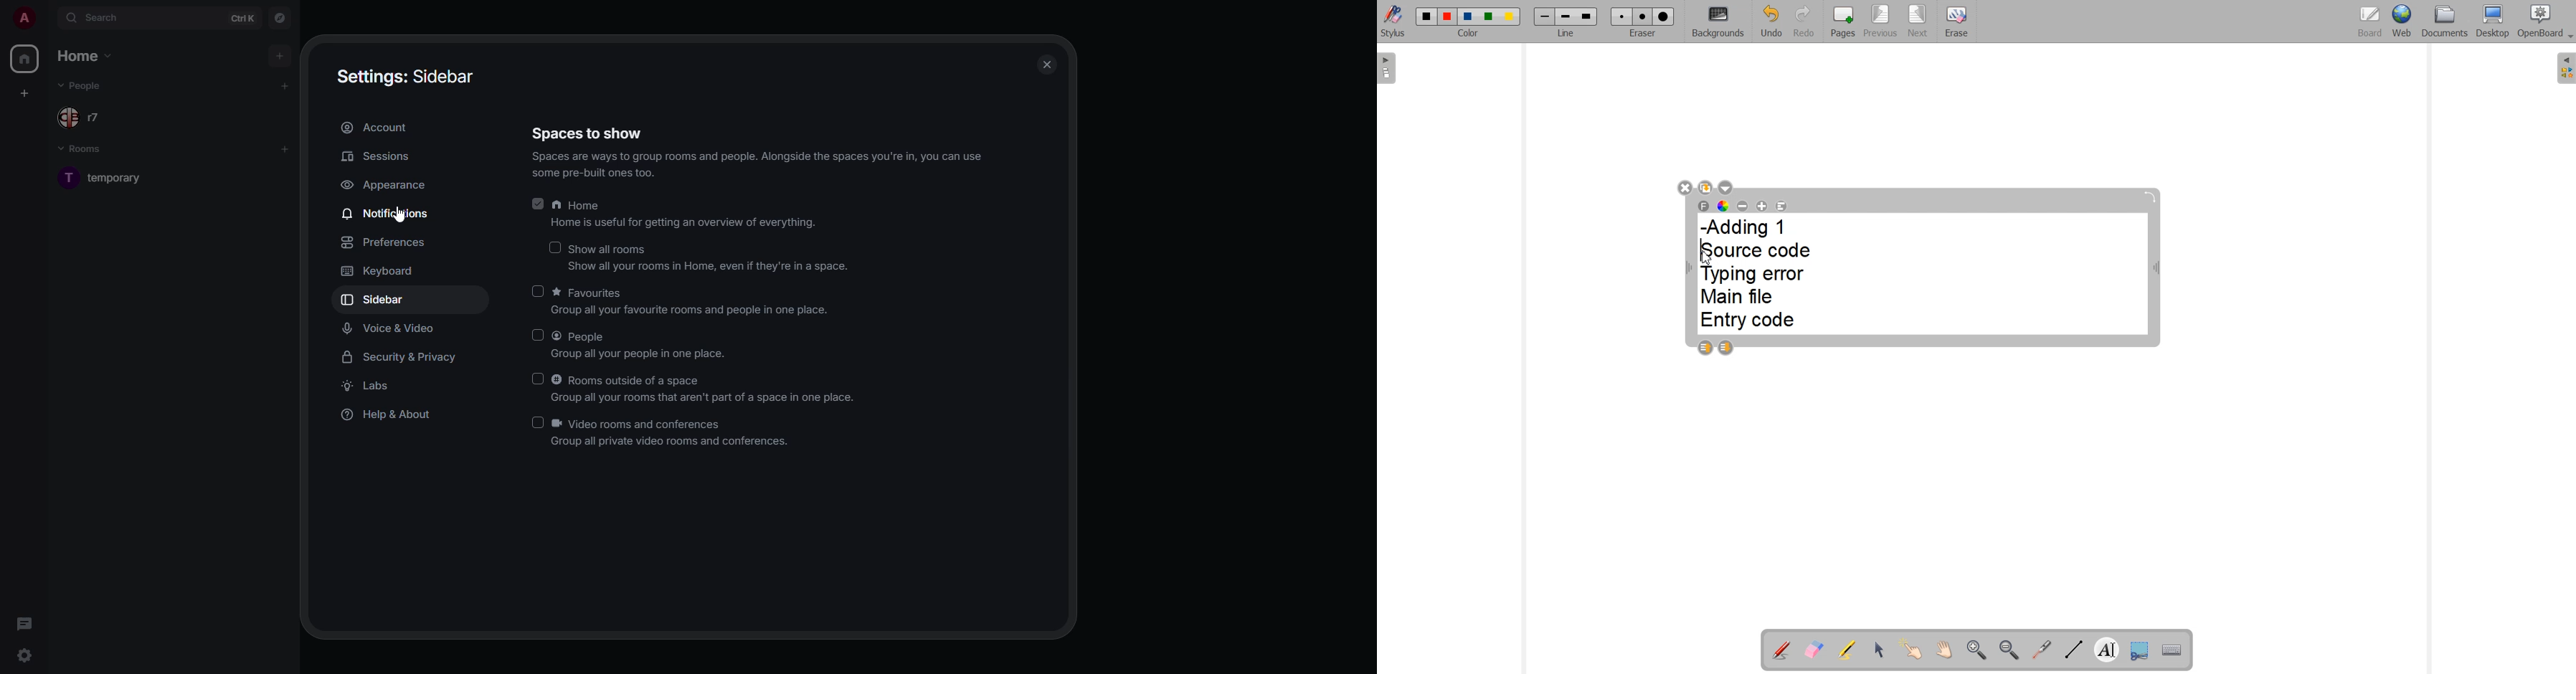 This screenshot has width=2576, height=700. What do you see at coordinates (281, 57) in the screenshot?
I see `add` at bounding box center [281, 57].